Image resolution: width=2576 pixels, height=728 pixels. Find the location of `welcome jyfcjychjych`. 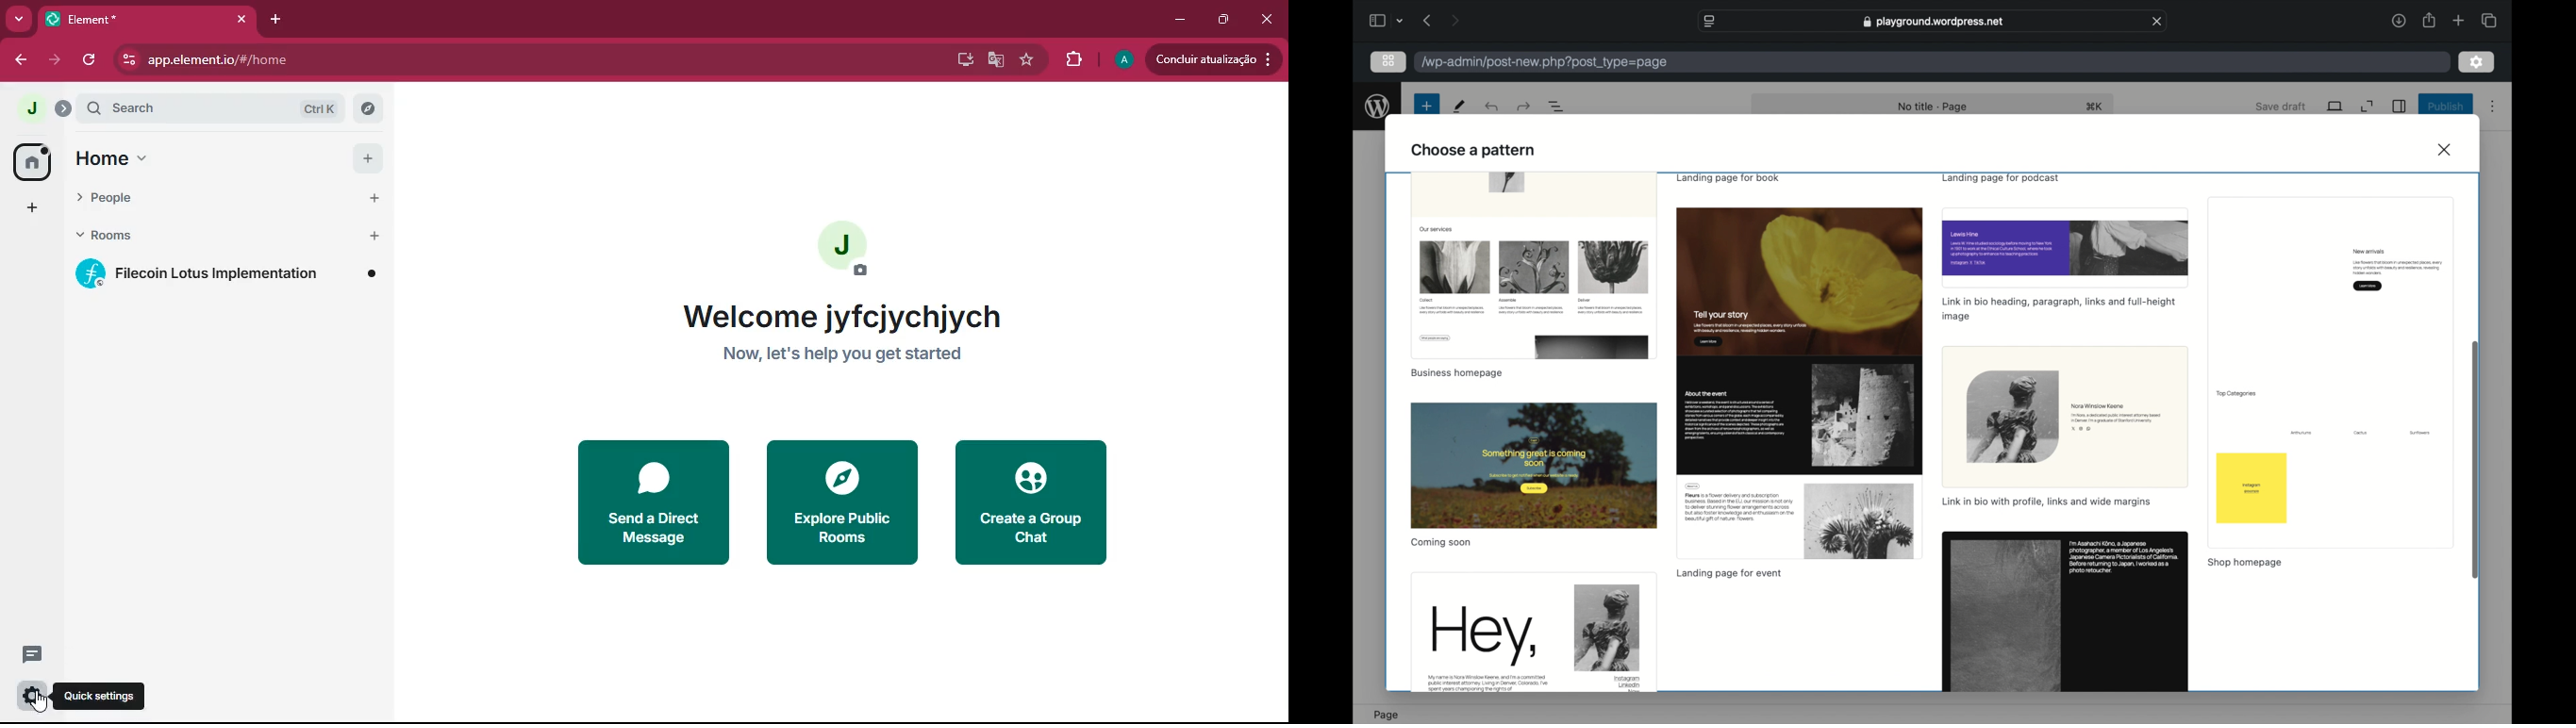

welcome jyfcjychjych is located at coordinates (845, 318).